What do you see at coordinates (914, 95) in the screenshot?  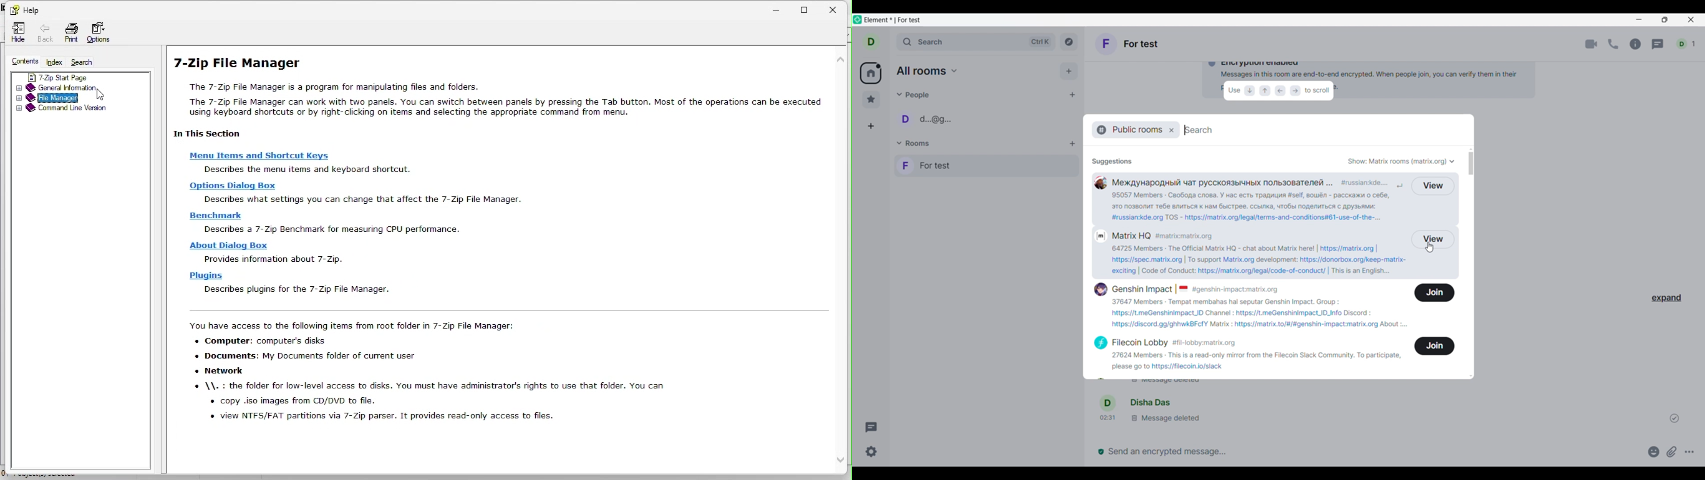 I see `People` at bounding box center [914, 95].